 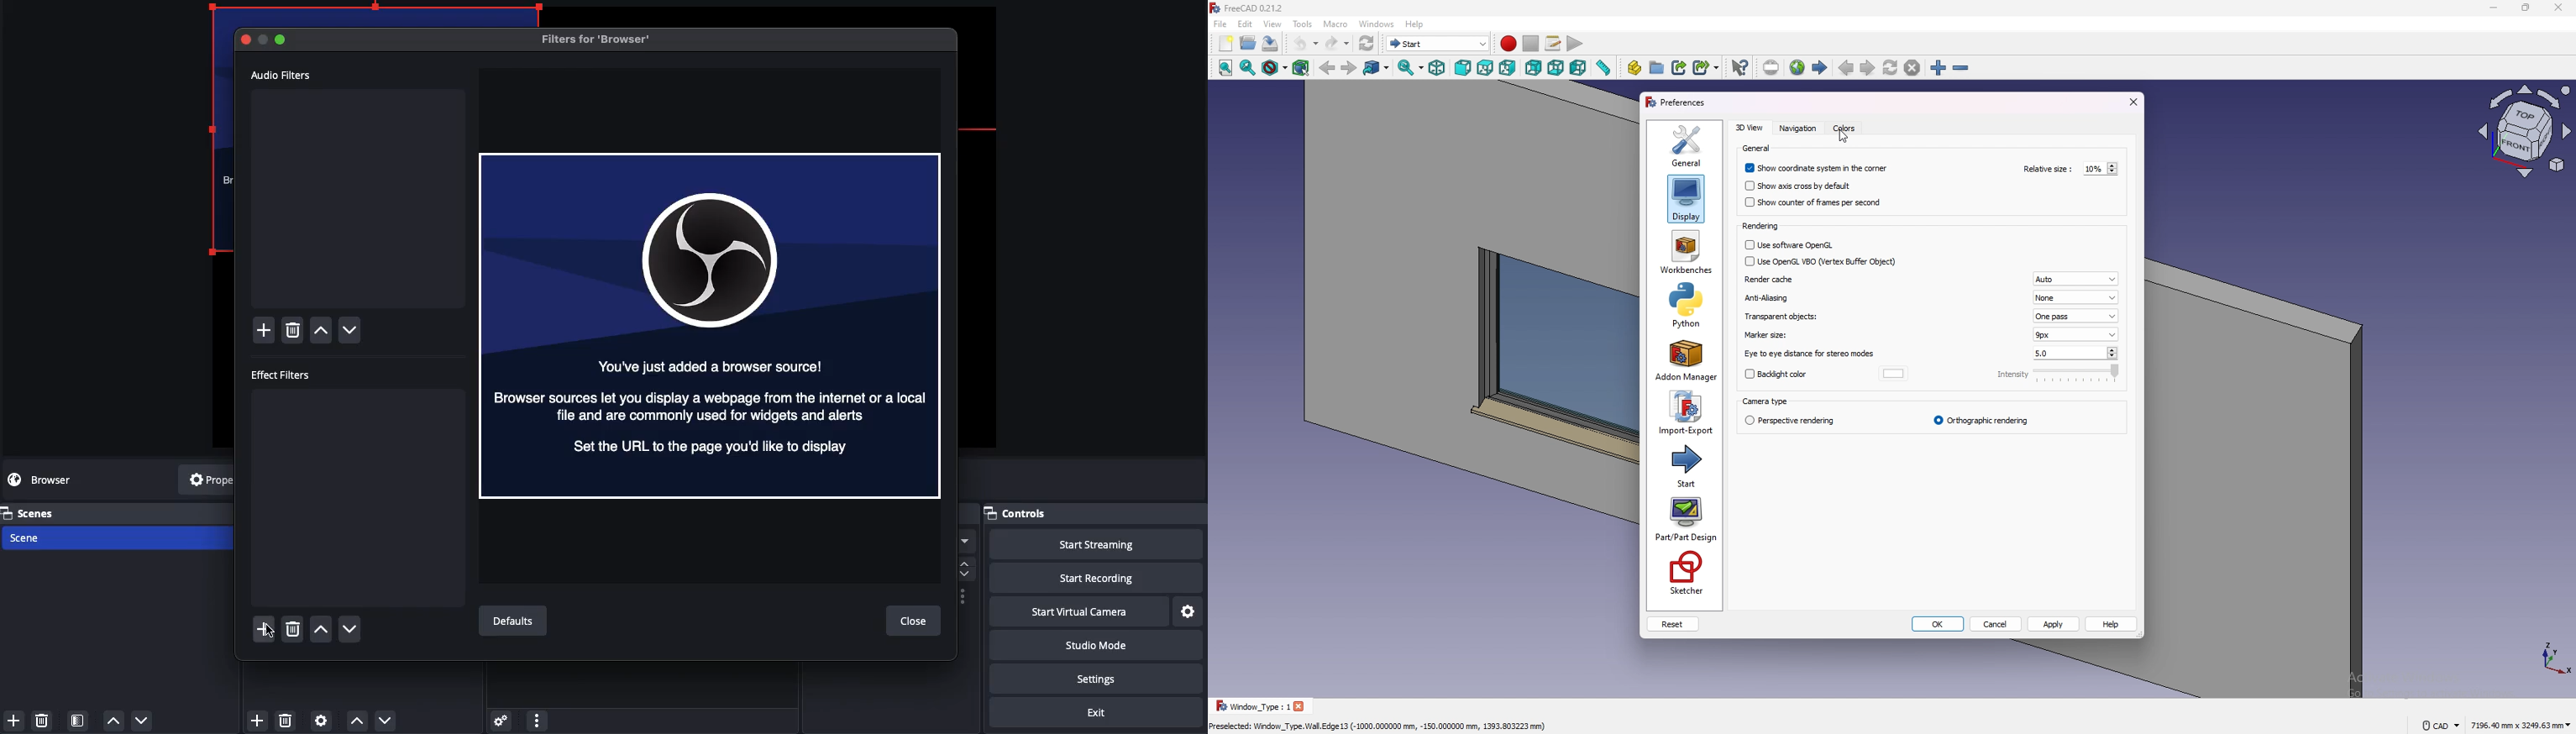 I want to click on undo, so click(x=1305, y=43).